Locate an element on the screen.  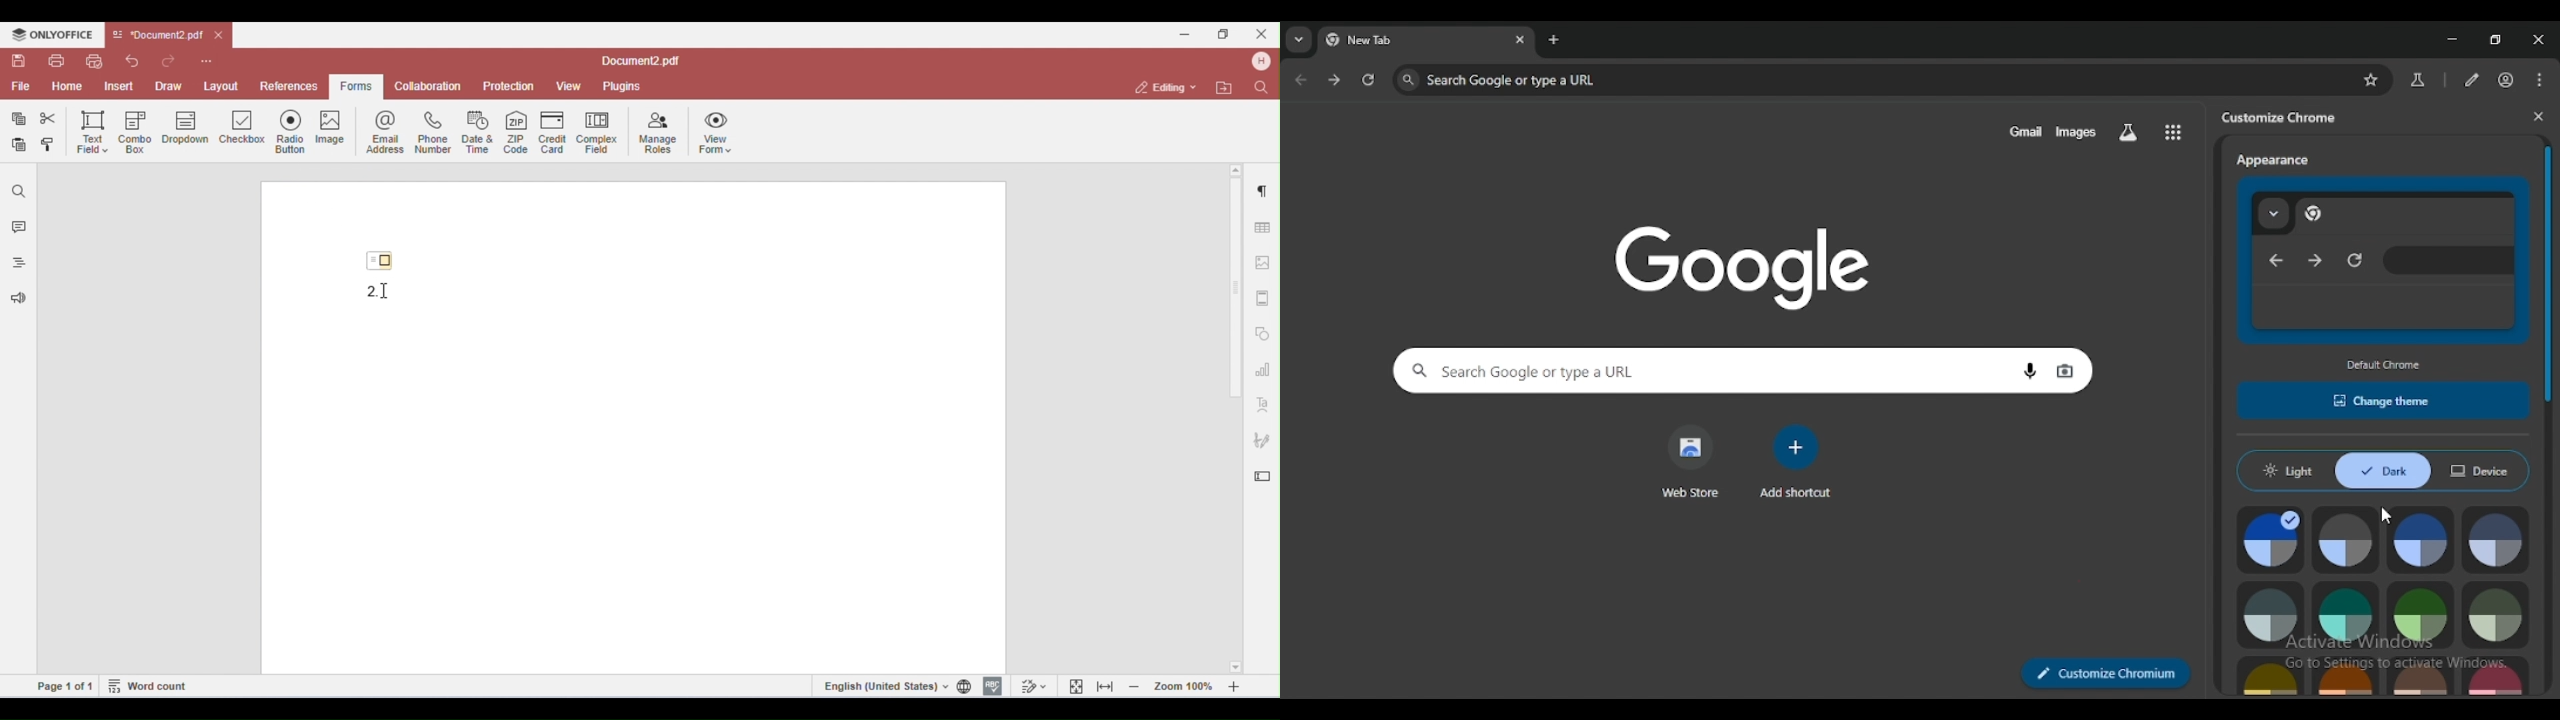
device is located at coordinates (2481, 471).